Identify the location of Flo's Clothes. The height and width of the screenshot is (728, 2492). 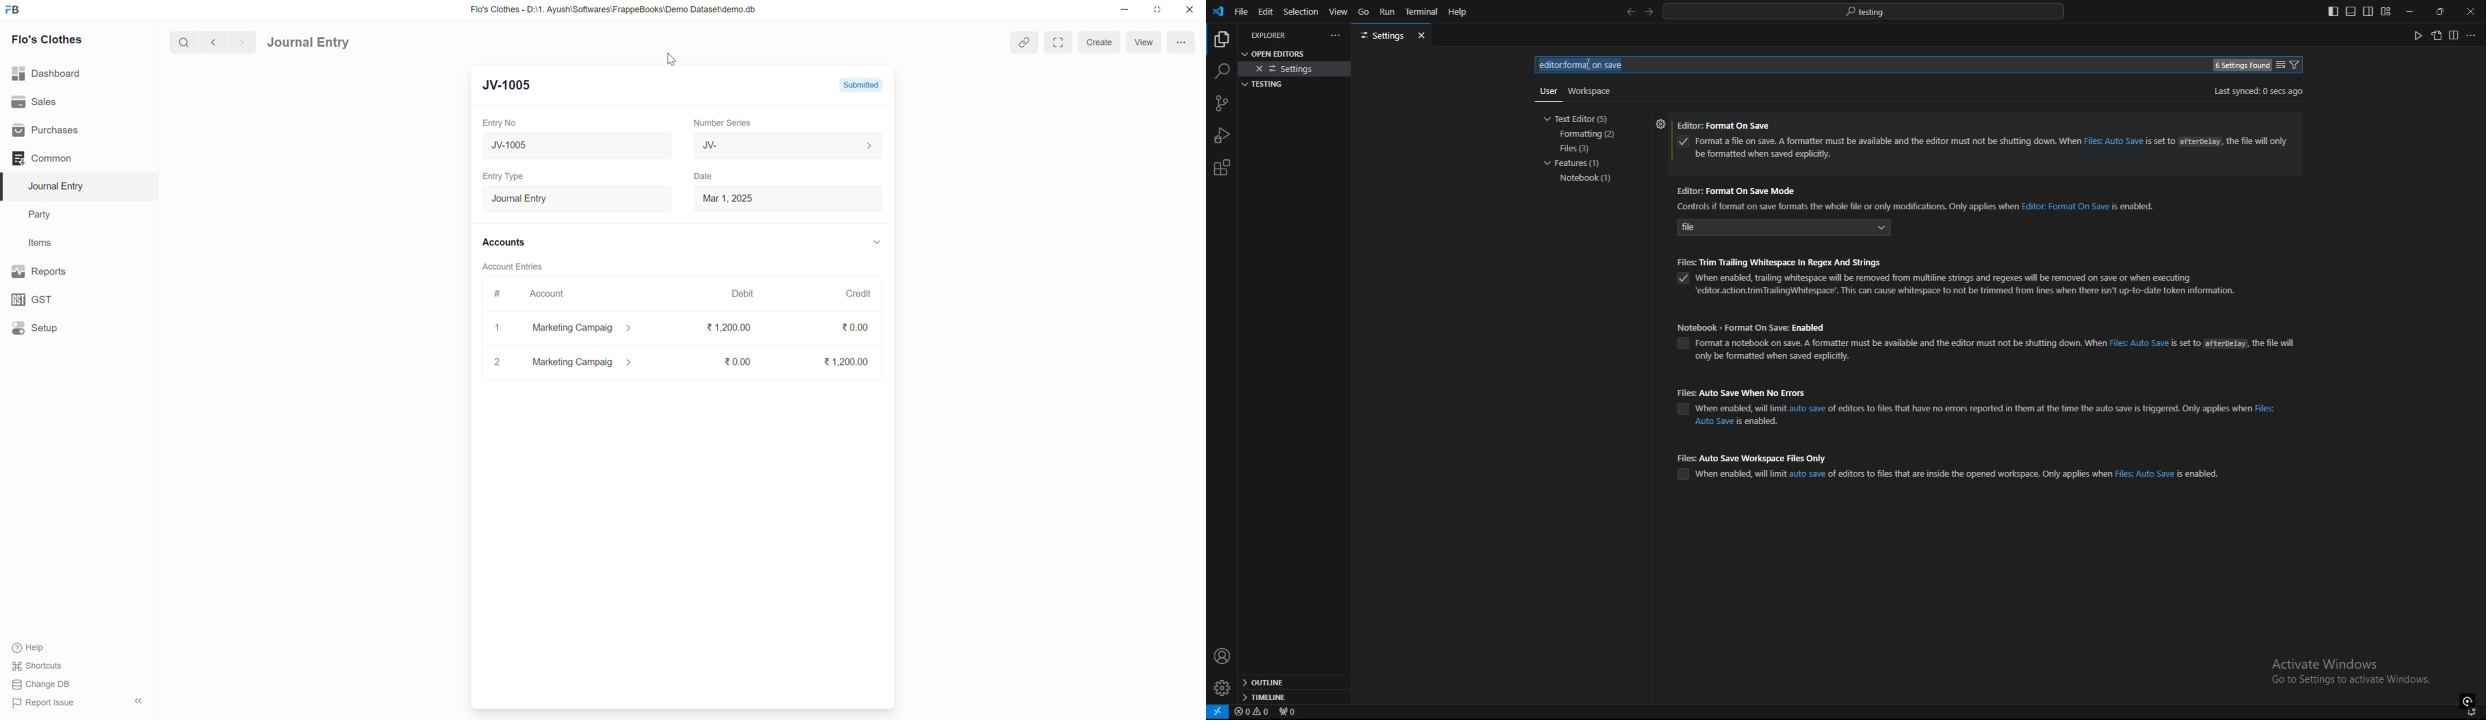
(49, 40).